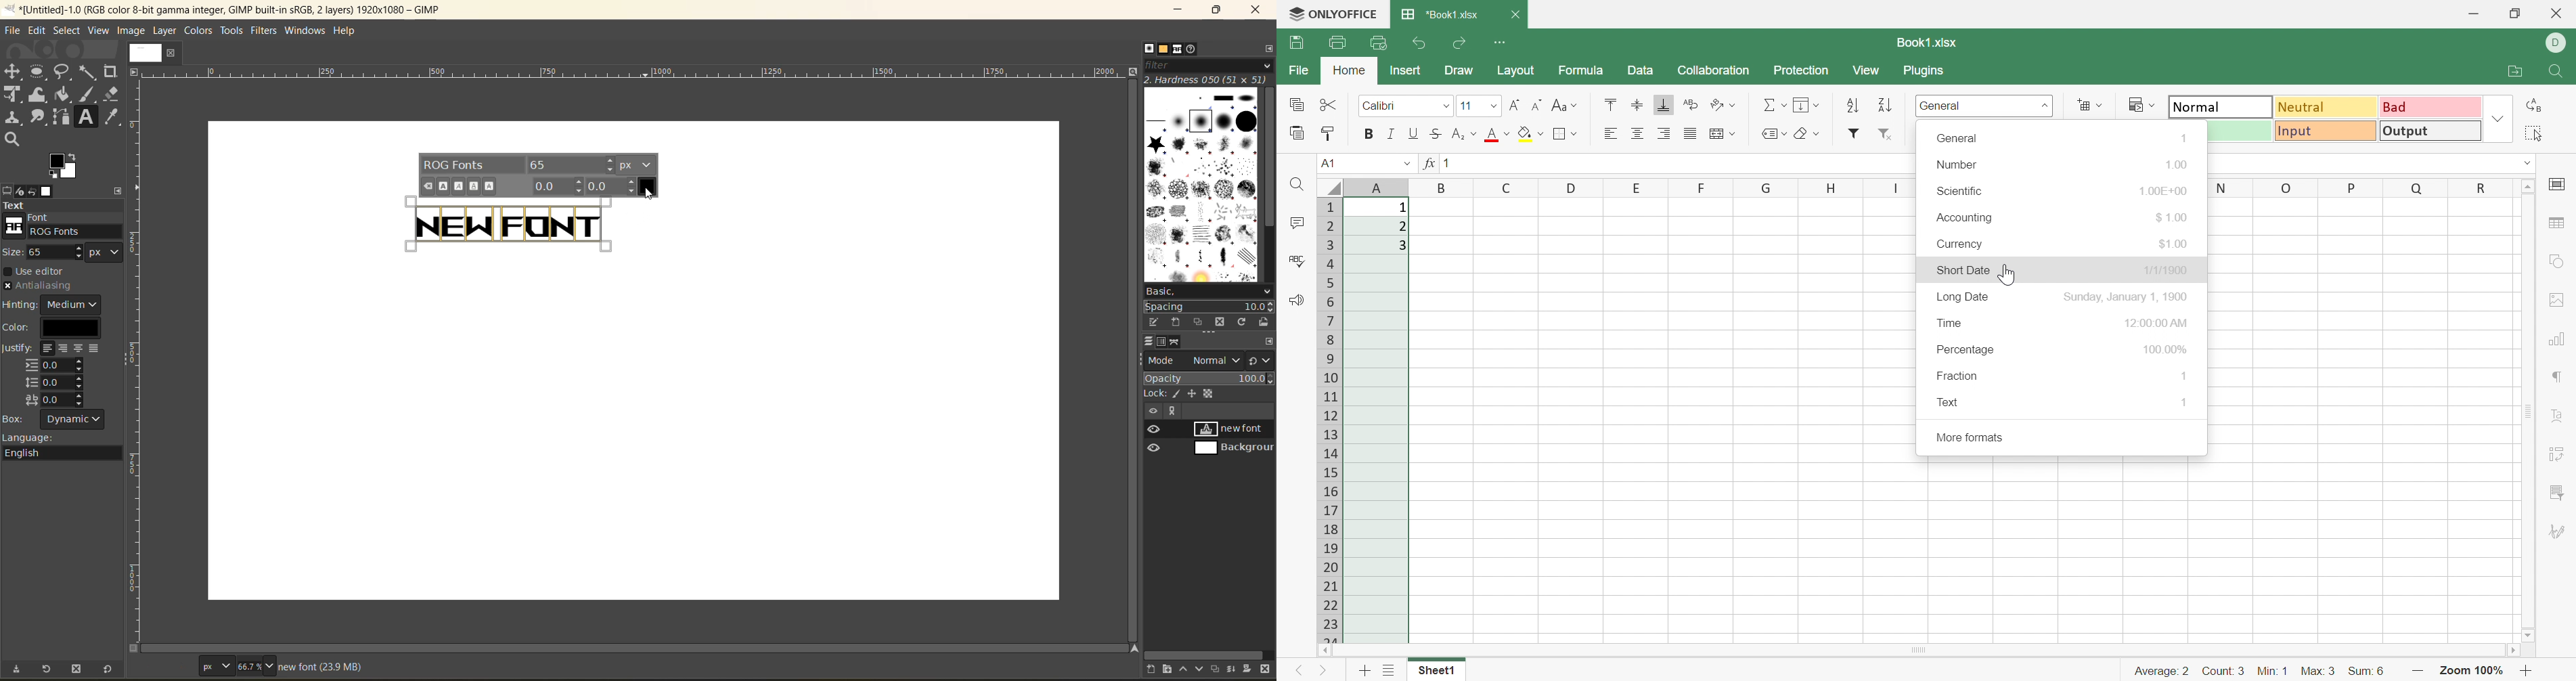 The image size is (2576, 700). I want to click on Row numbers, so click(1330, 421).